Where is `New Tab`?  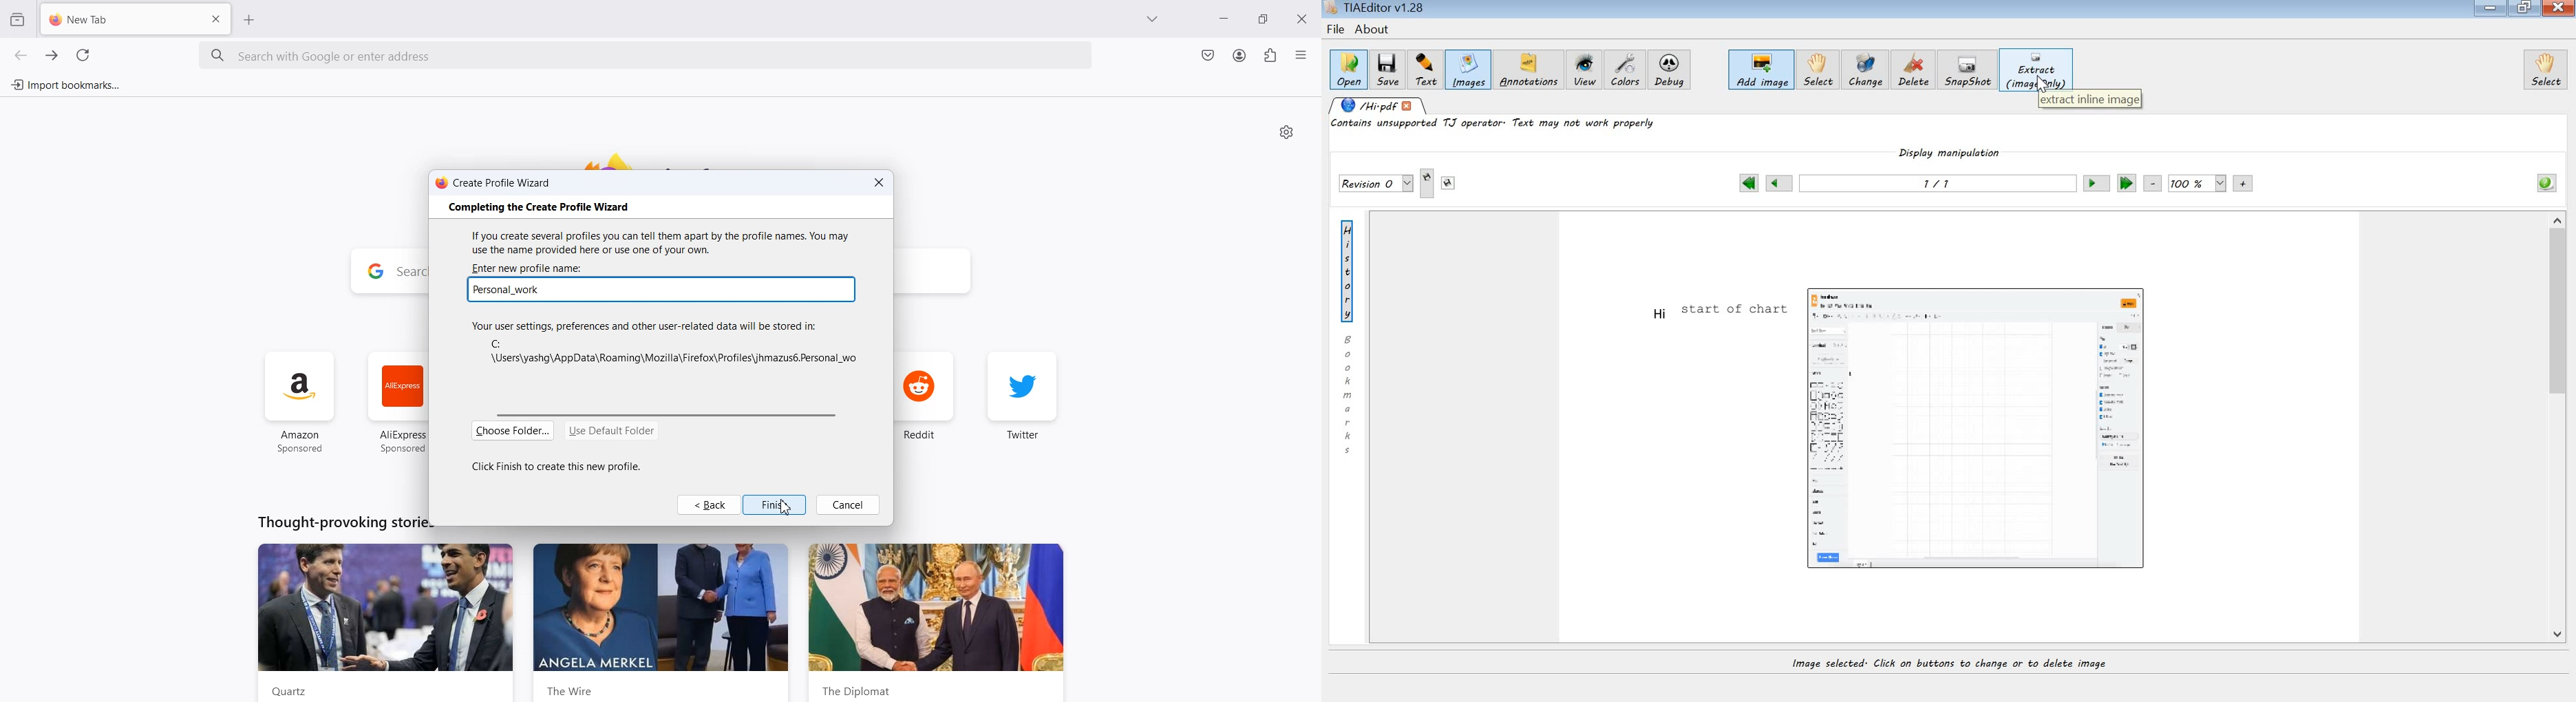 New Tab is located at coordinates (115, 20).